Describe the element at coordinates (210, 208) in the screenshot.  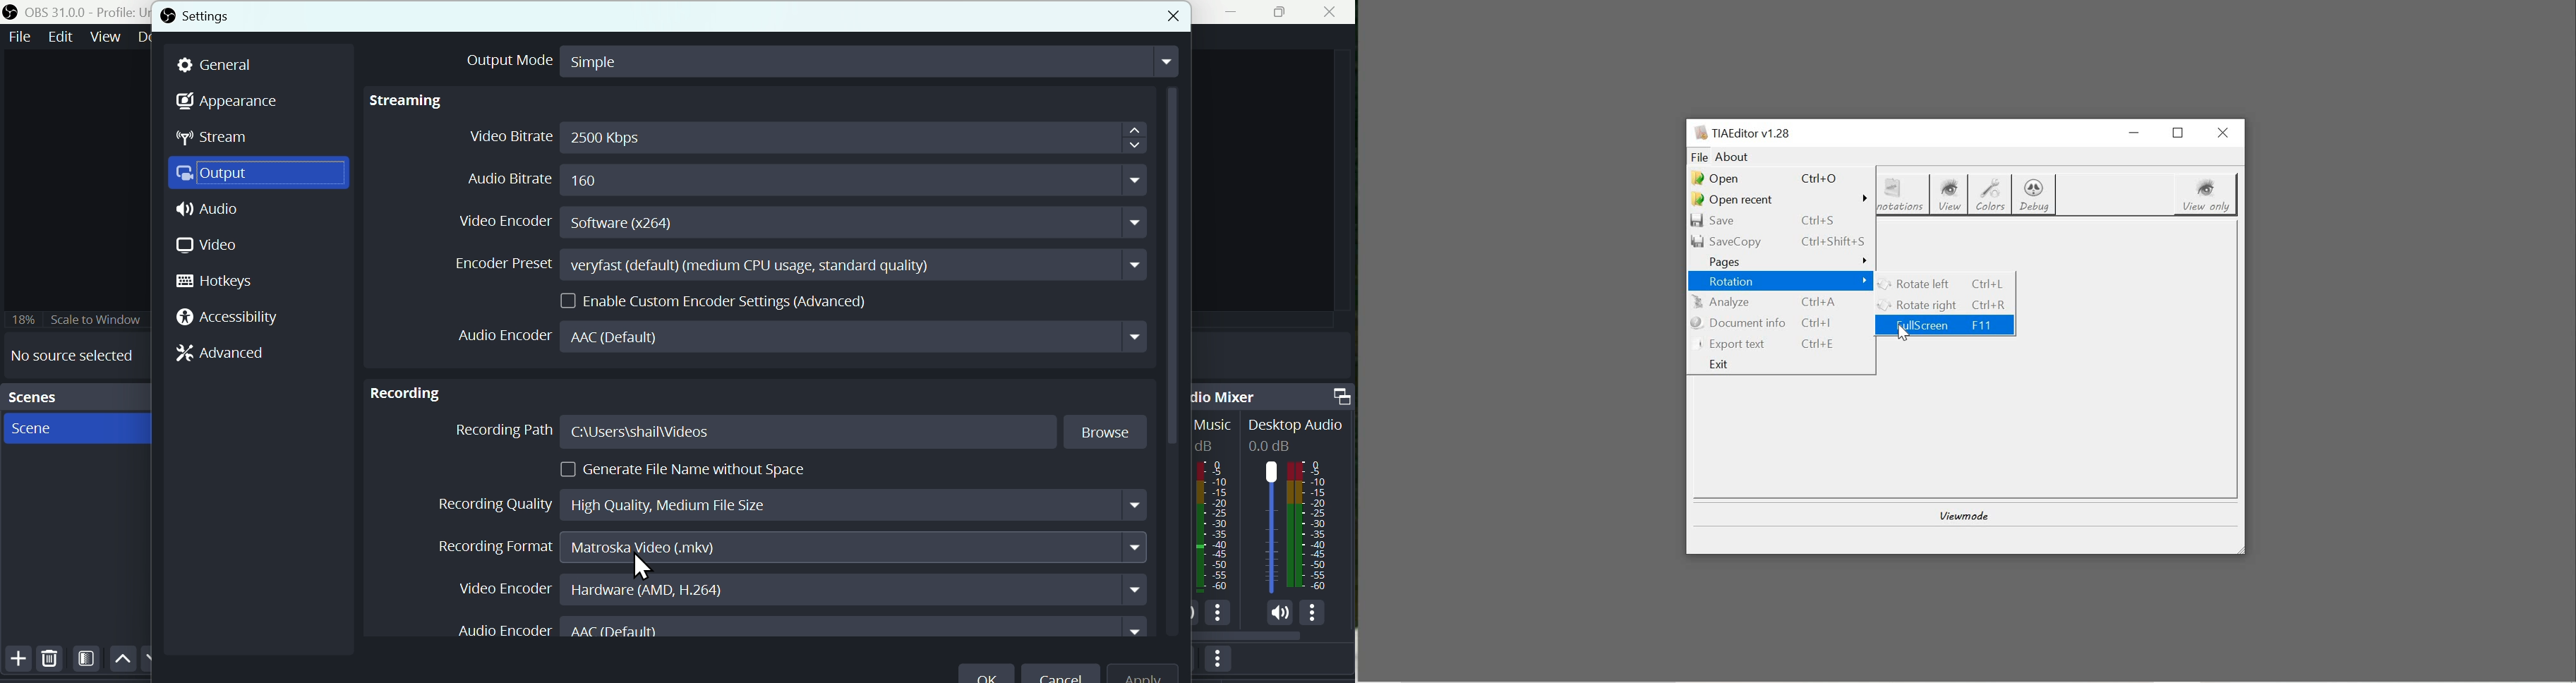
I see `Audio` at that location.